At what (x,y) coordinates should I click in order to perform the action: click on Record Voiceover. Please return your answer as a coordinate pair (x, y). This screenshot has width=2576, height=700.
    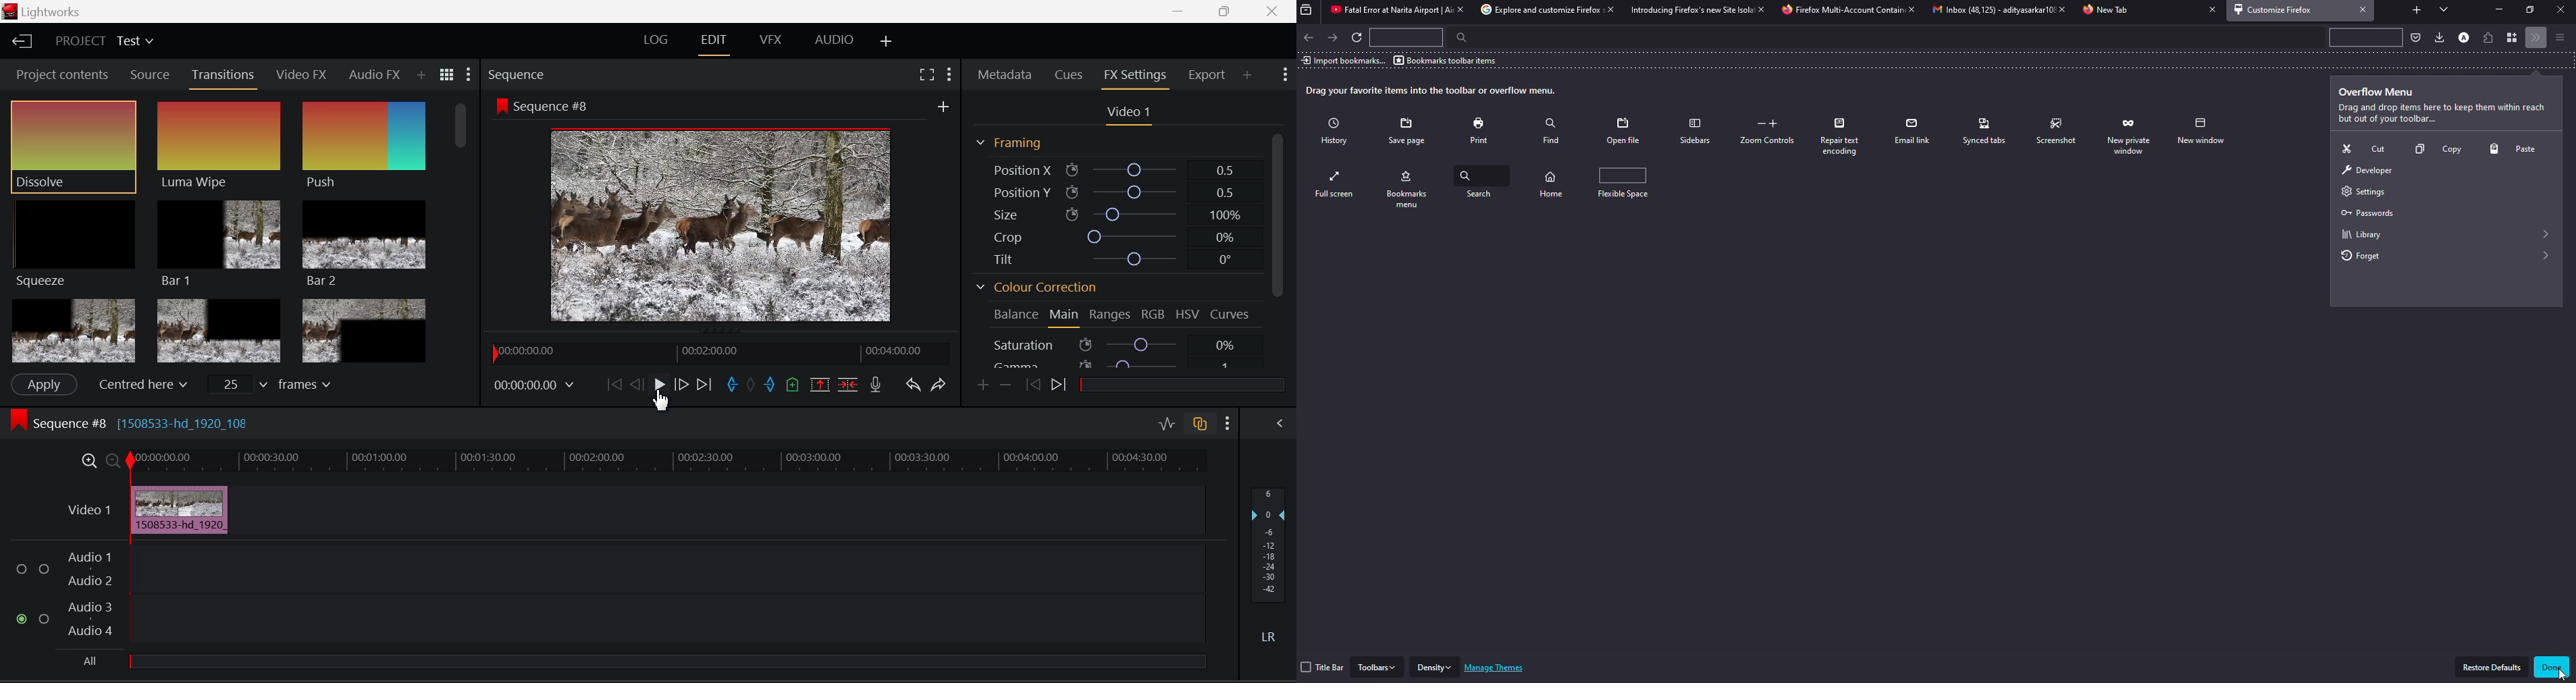
    Looking at the image, I should click on (876, 385).